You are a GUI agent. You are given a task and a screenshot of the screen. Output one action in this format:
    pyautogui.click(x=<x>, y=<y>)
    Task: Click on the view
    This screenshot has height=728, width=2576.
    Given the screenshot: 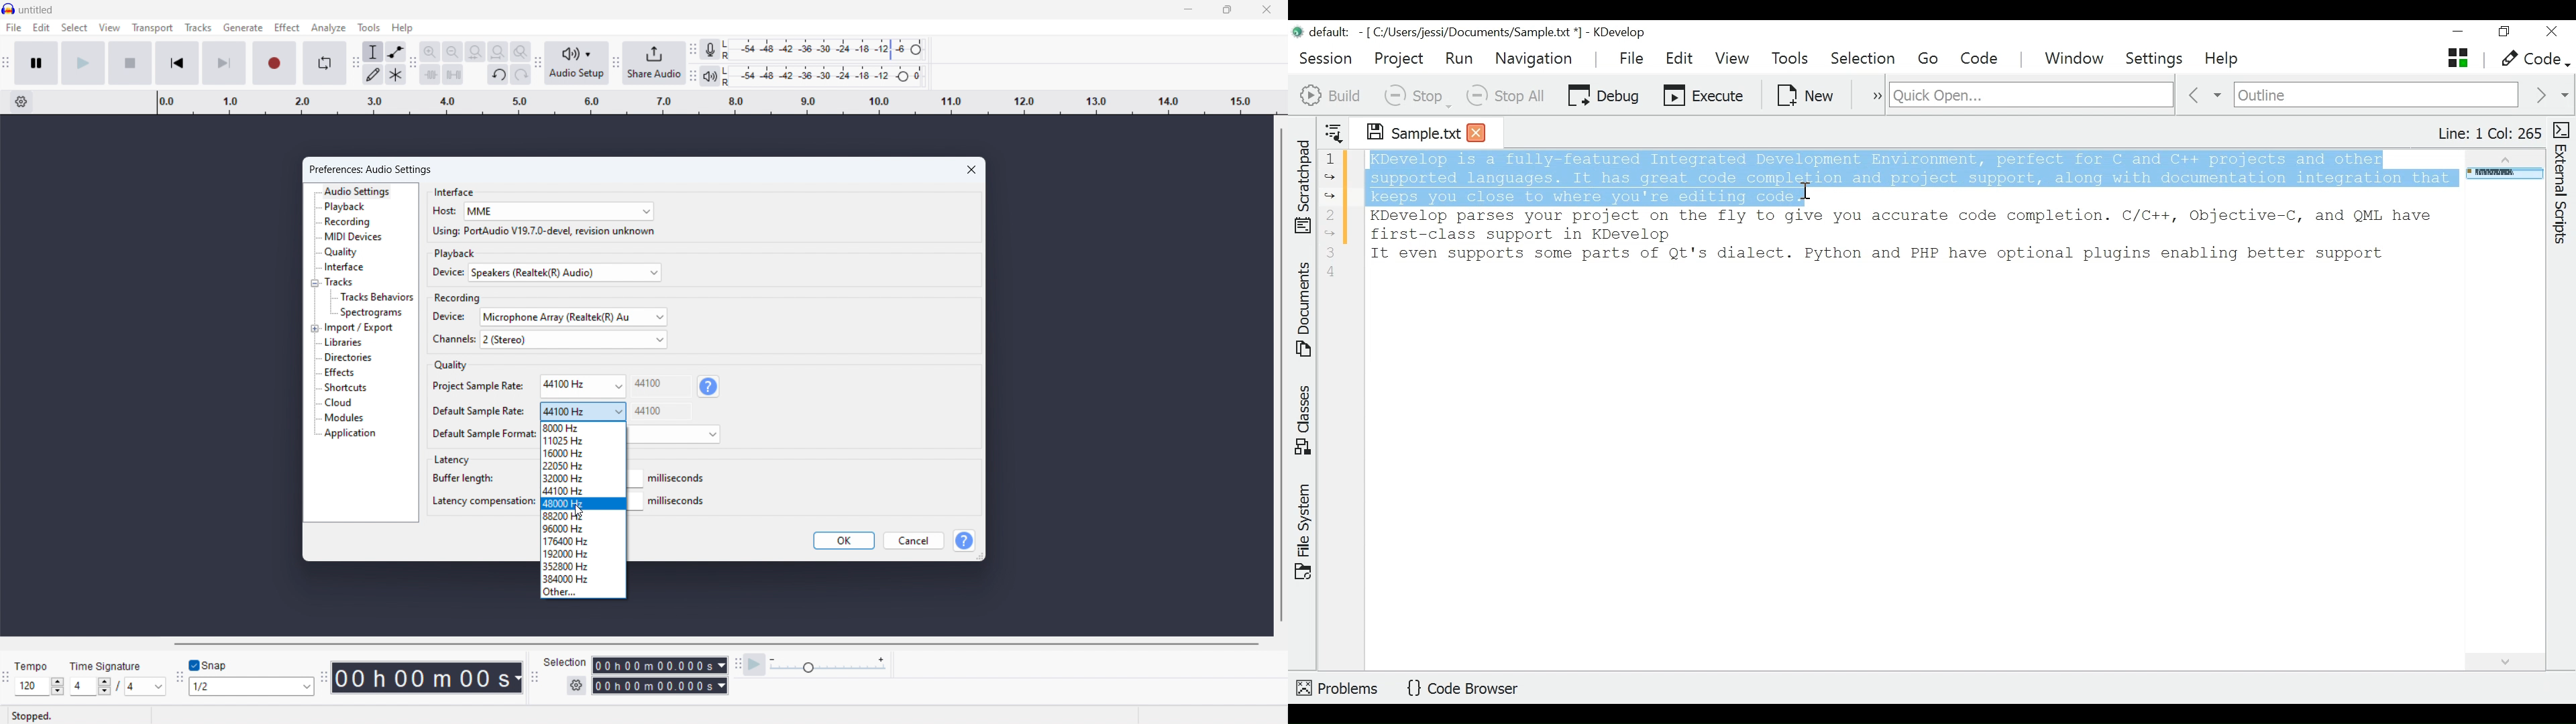 What is the action you would take?
    pyautogui.click(x=109, y=27)
    